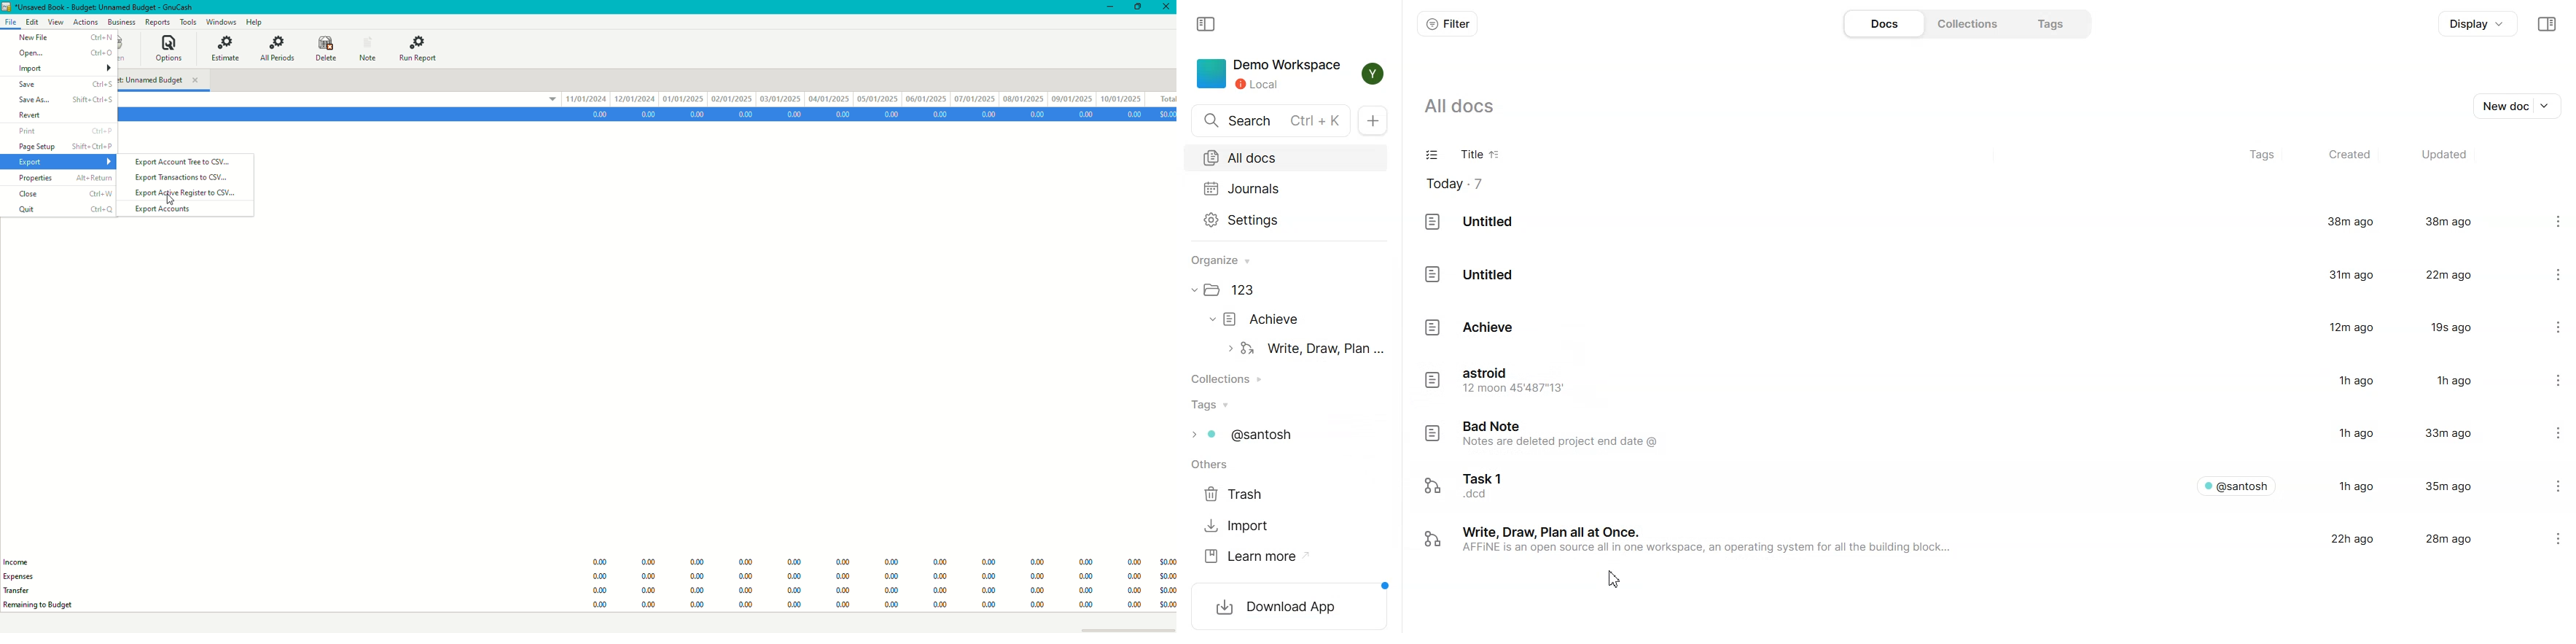  I want to click on Tags , so click(1252, 435).